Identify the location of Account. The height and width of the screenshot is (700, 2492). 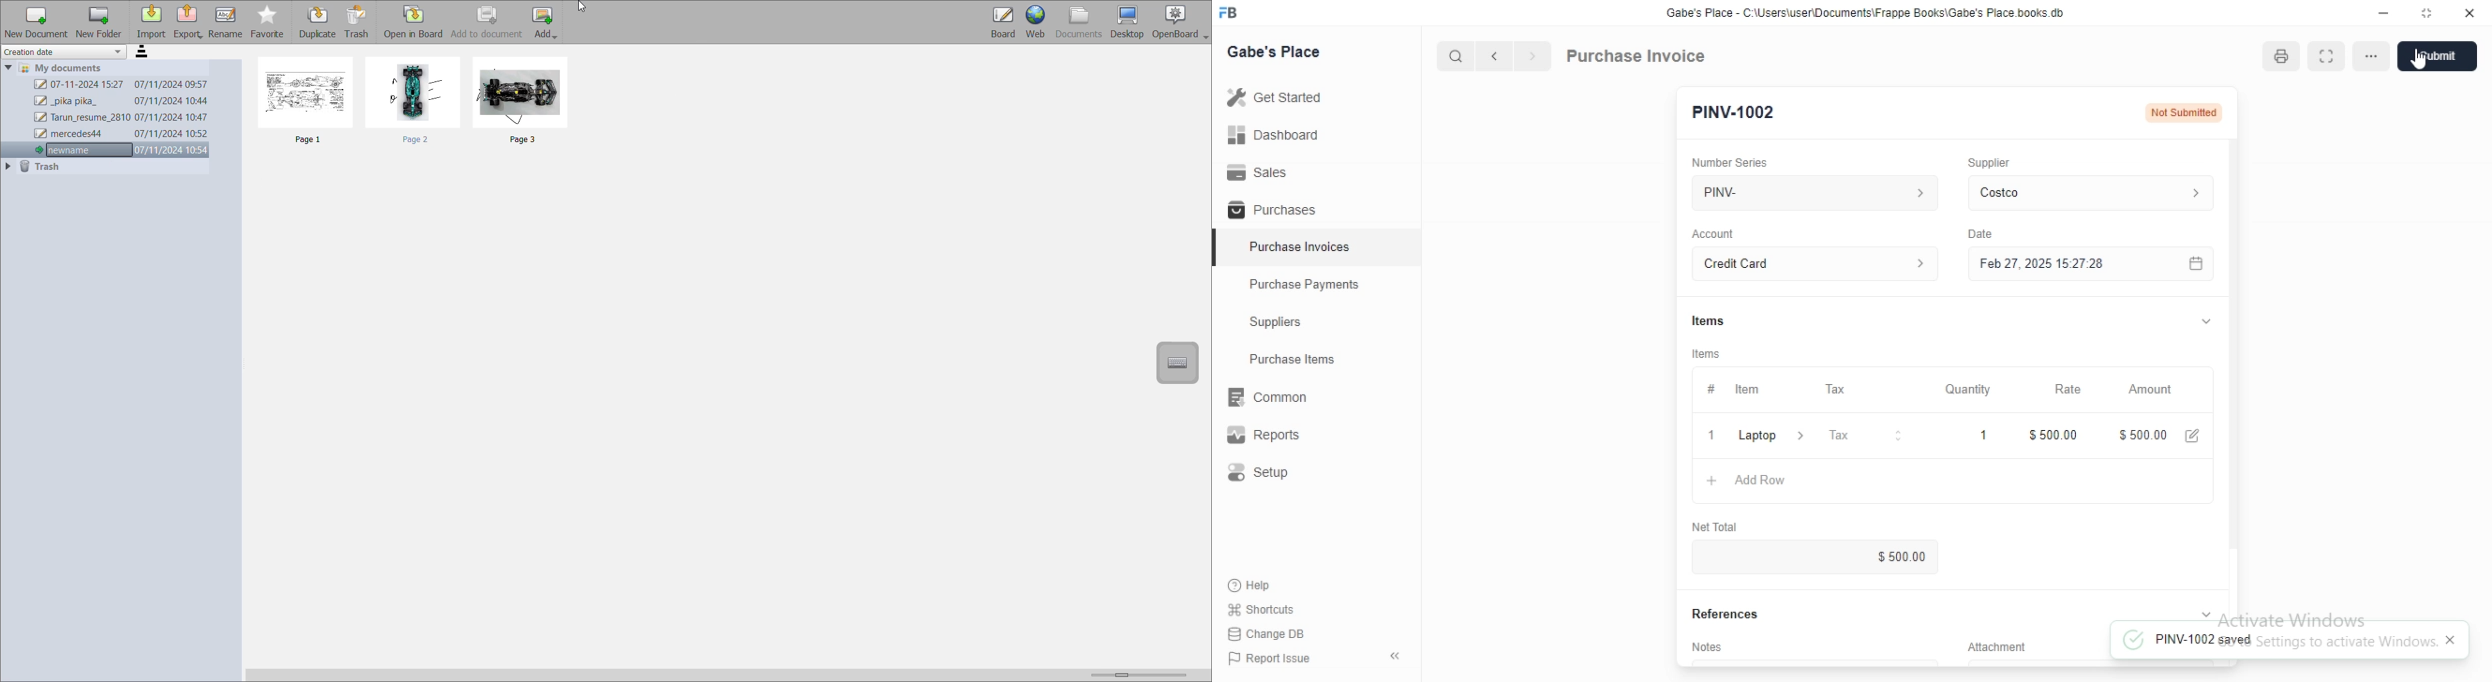
(1713, 234).